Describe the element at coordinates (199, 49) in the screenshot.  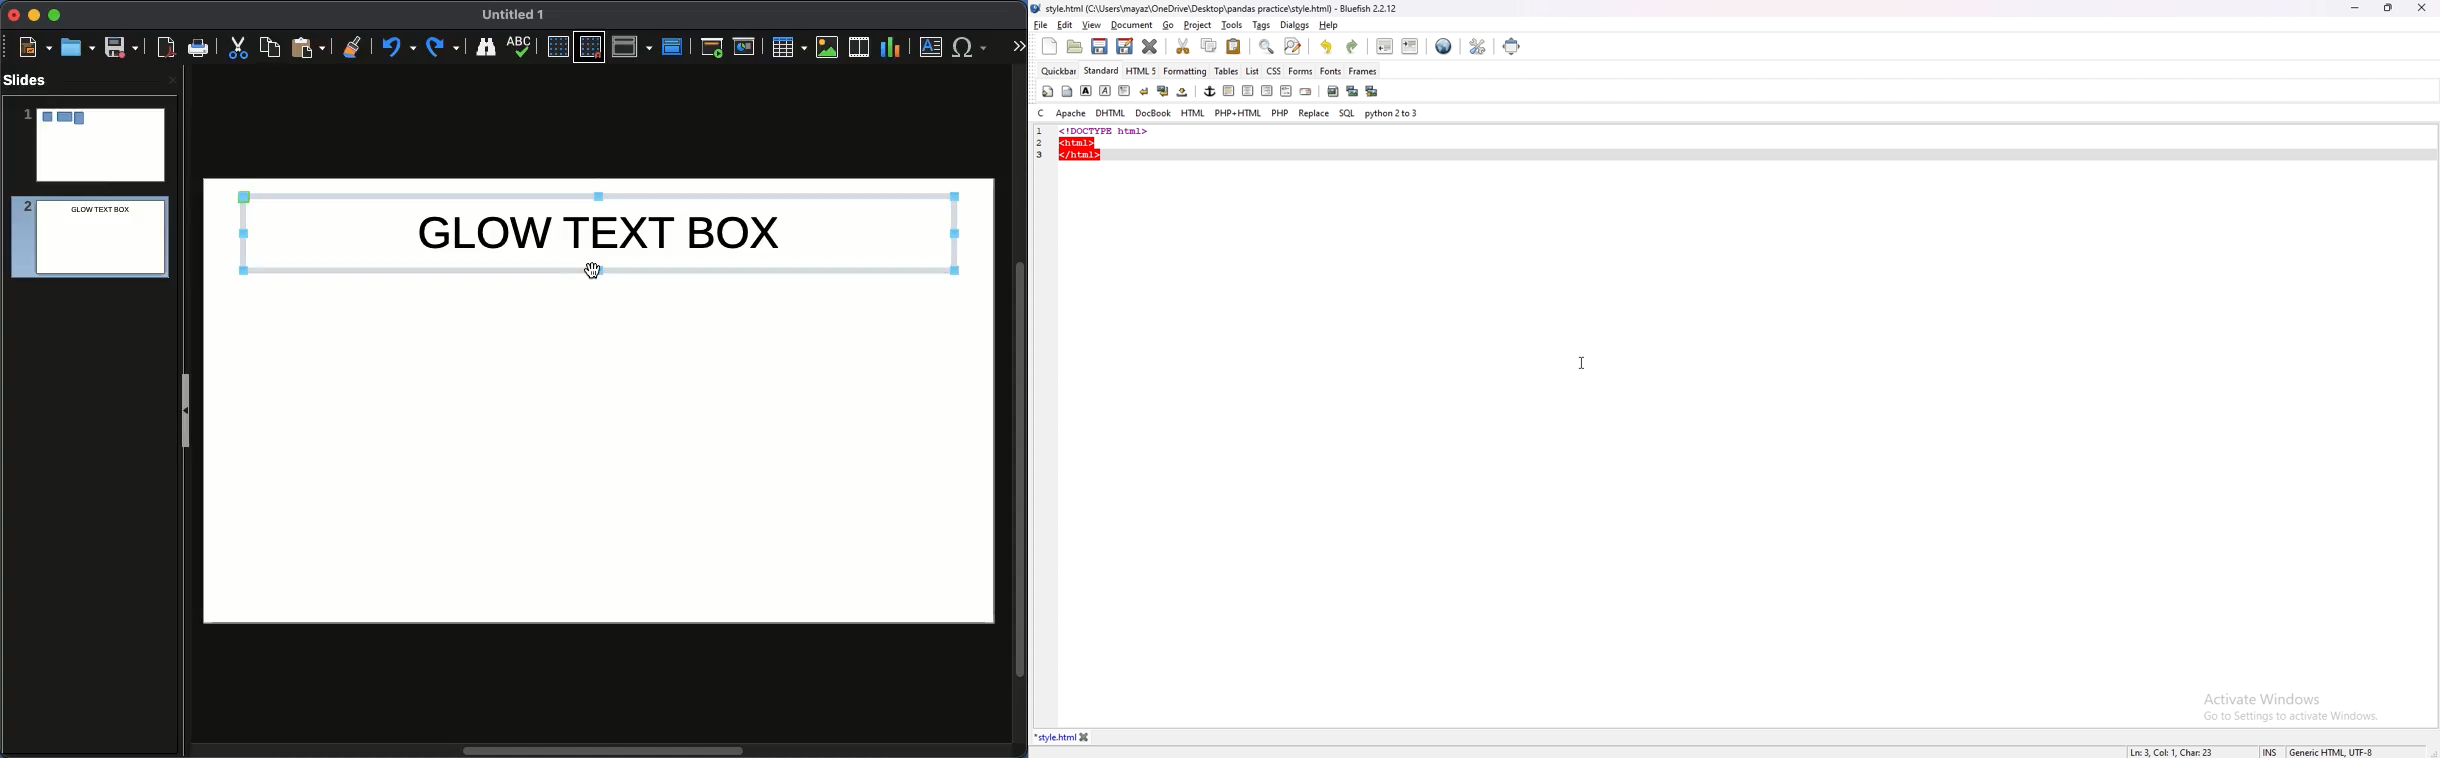
I see `Print` at that location.